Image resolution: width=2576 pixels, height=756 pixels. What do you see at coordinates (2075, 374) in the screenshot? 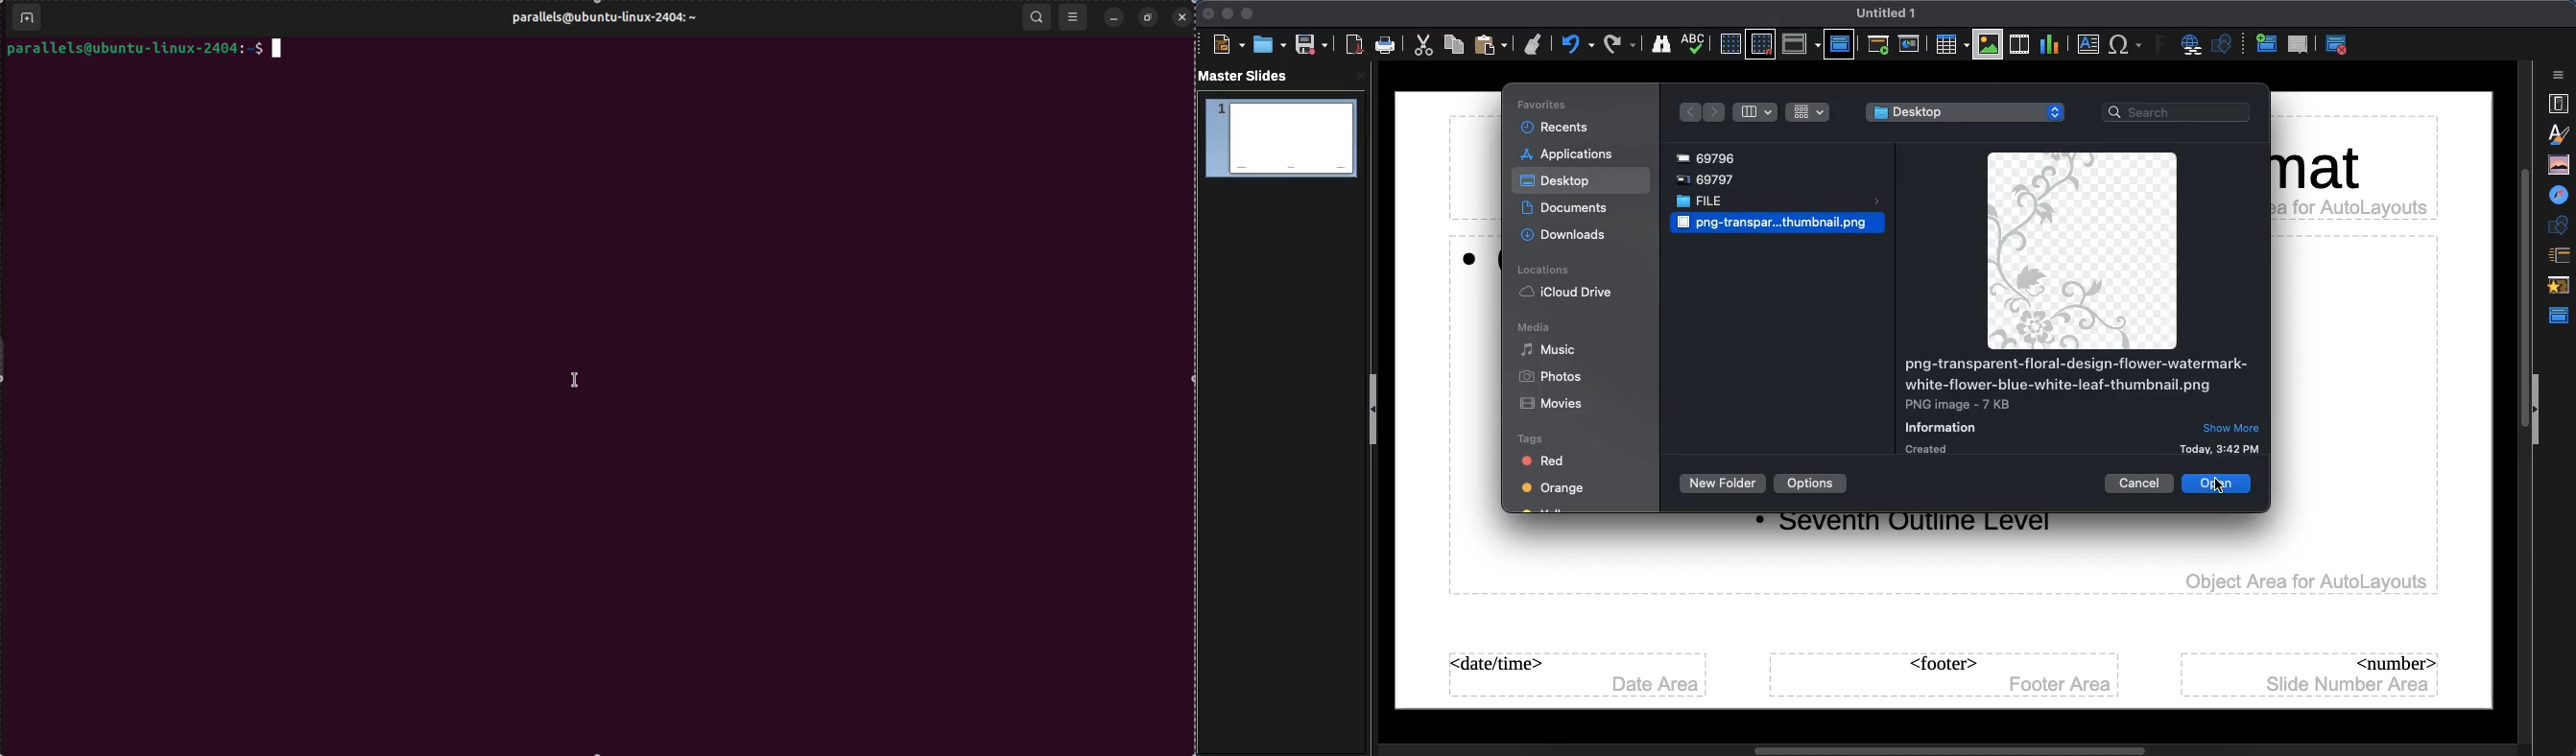
I see `png-transparent-floral-design-flower-watermark-
white-flower-blue-white-leaf-thumbnail.png` at bounding box center [2075, 374].